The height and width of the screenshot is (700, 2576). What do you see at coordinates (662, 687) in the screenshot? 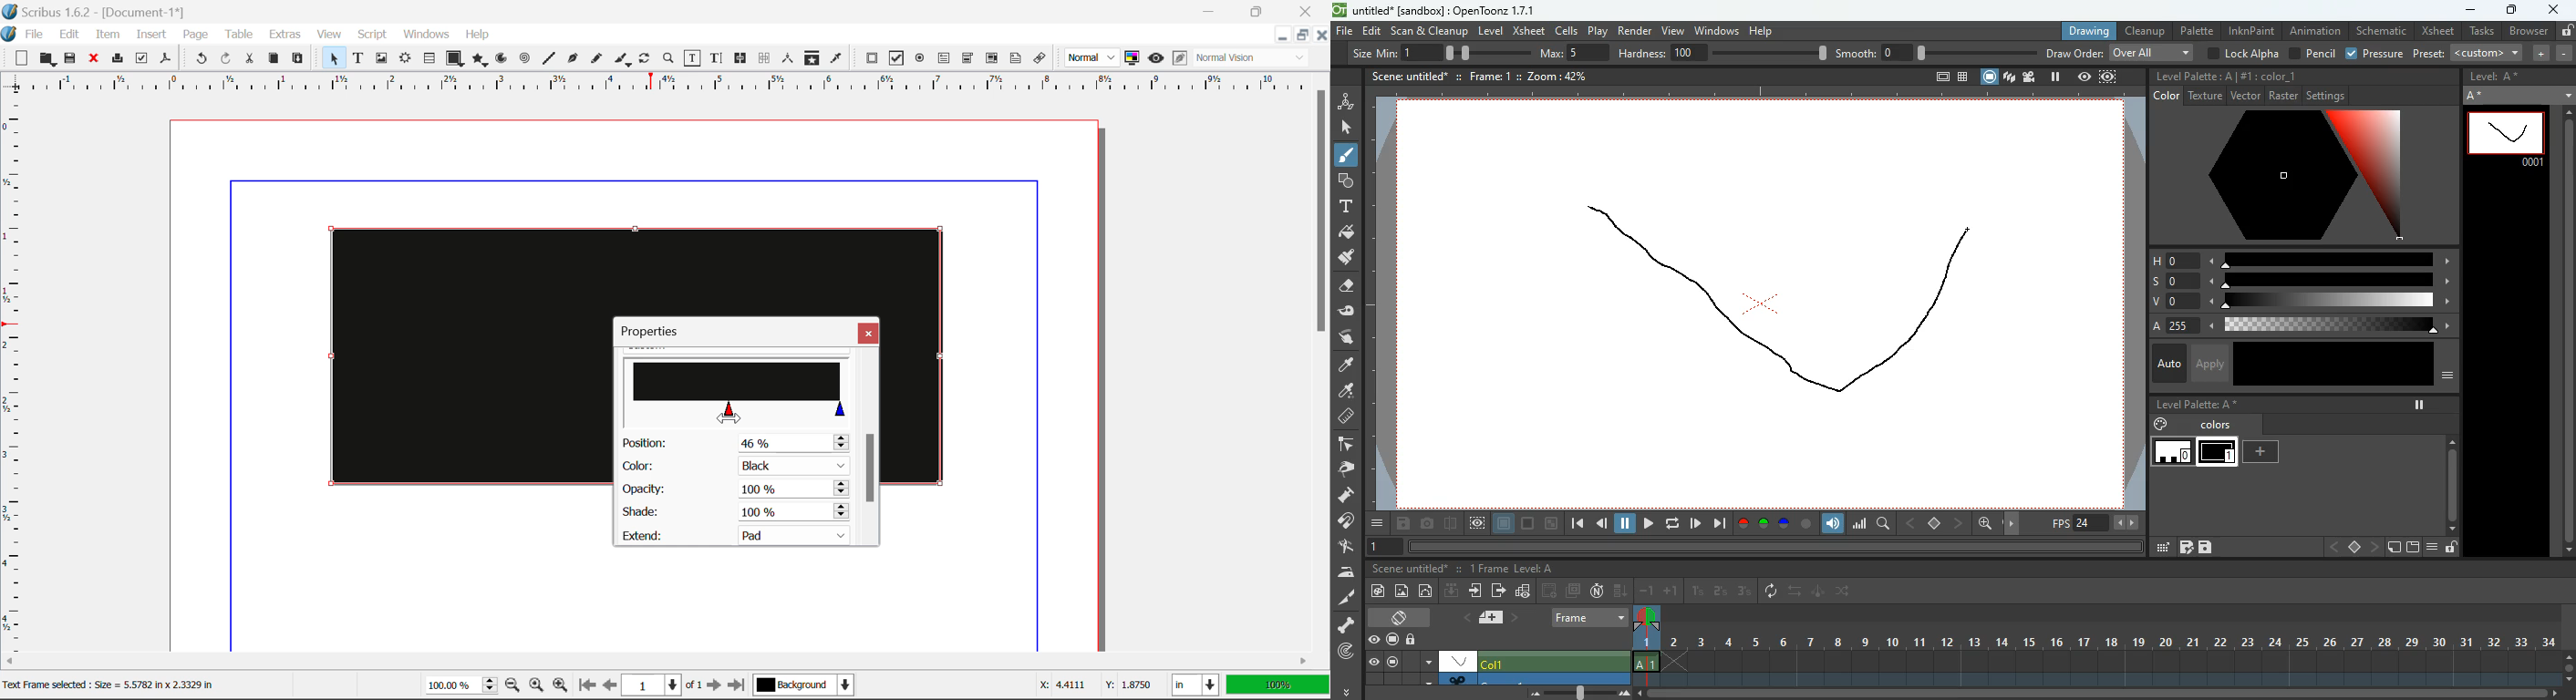
I see `Page 1 of 1` at bounding box center [662, 687].